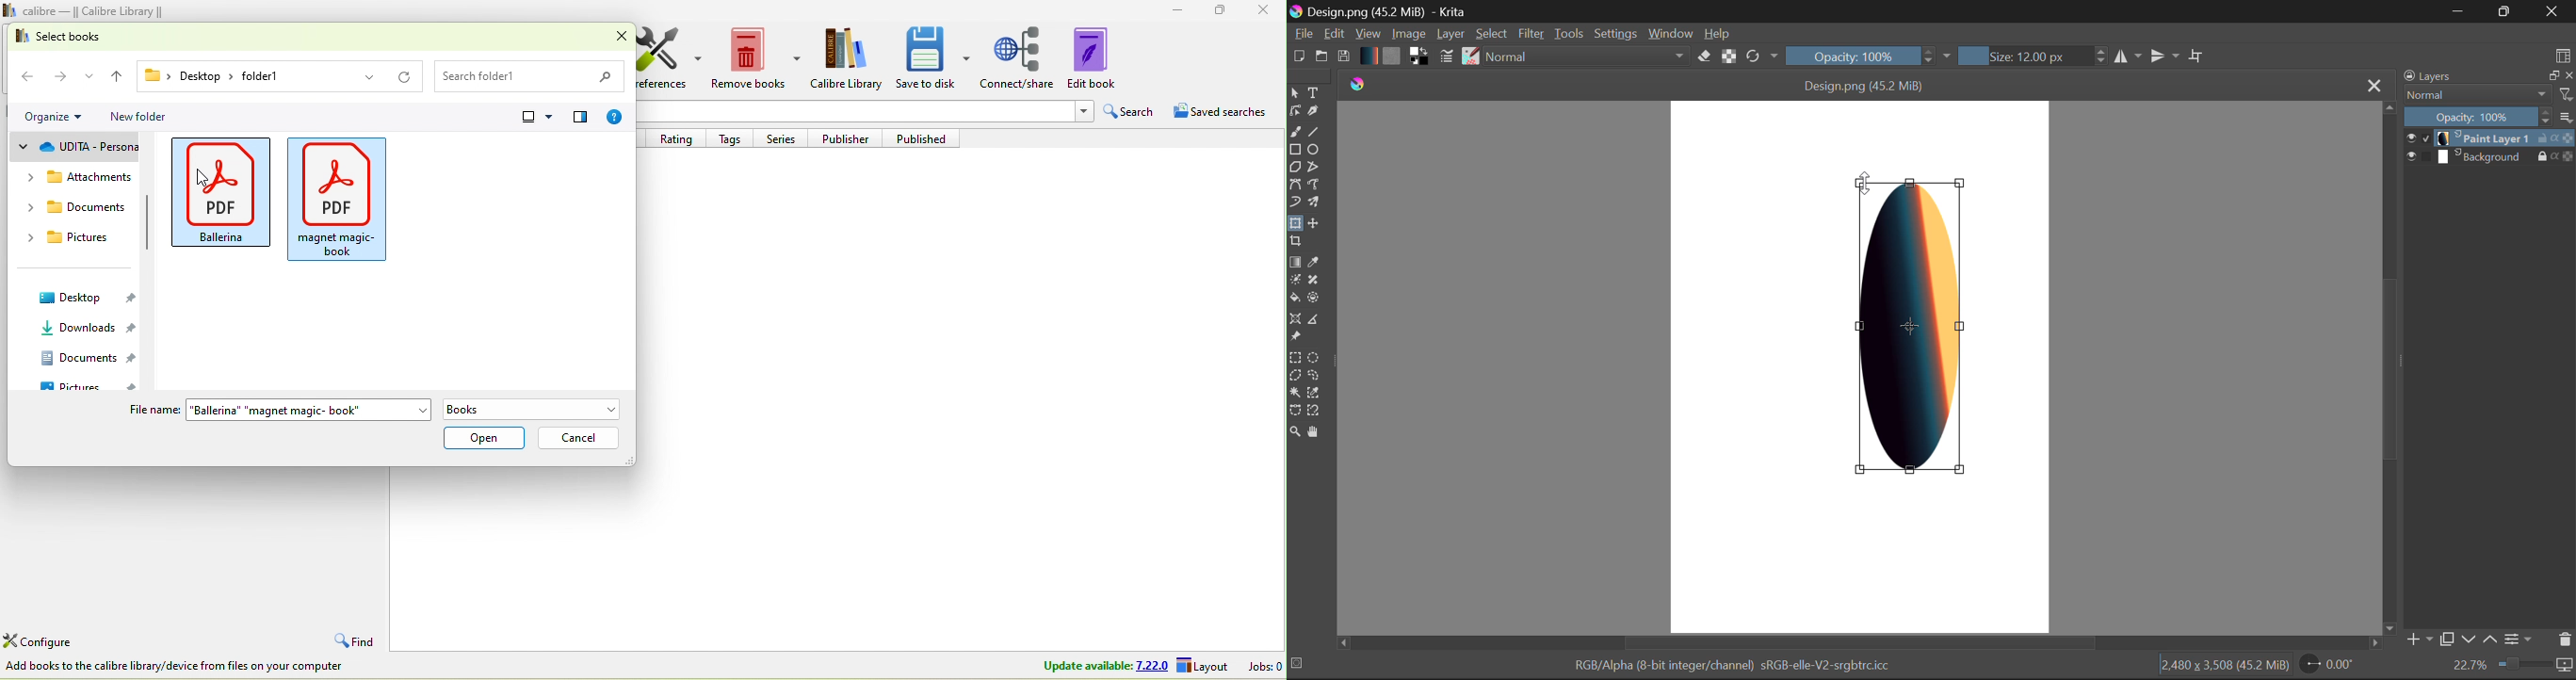 This screenshot has width=2576, height=700. What do you see at coordinates (1295, 186) in the screenshot?
I see `Bezier Curve` at bounding box center [1295, 186].